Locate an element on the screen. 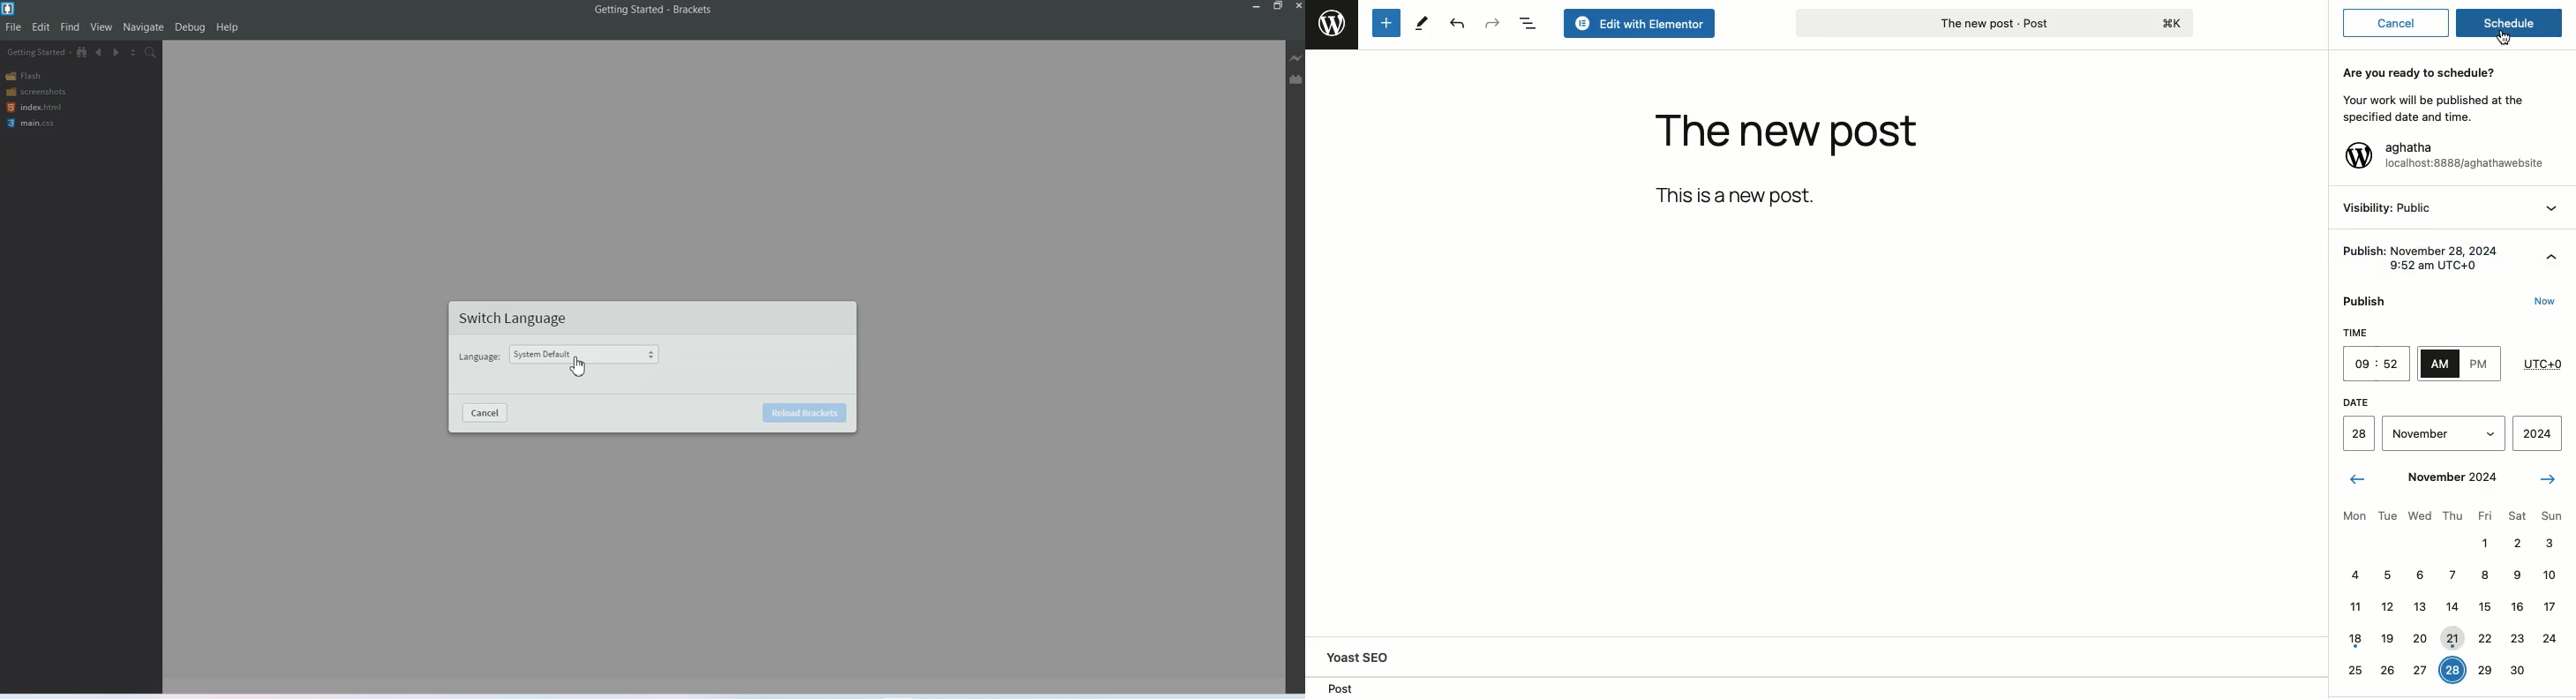 Image resolution: width=2576 pixels, height=700 pixels. language is located at coordinates (481, 358).